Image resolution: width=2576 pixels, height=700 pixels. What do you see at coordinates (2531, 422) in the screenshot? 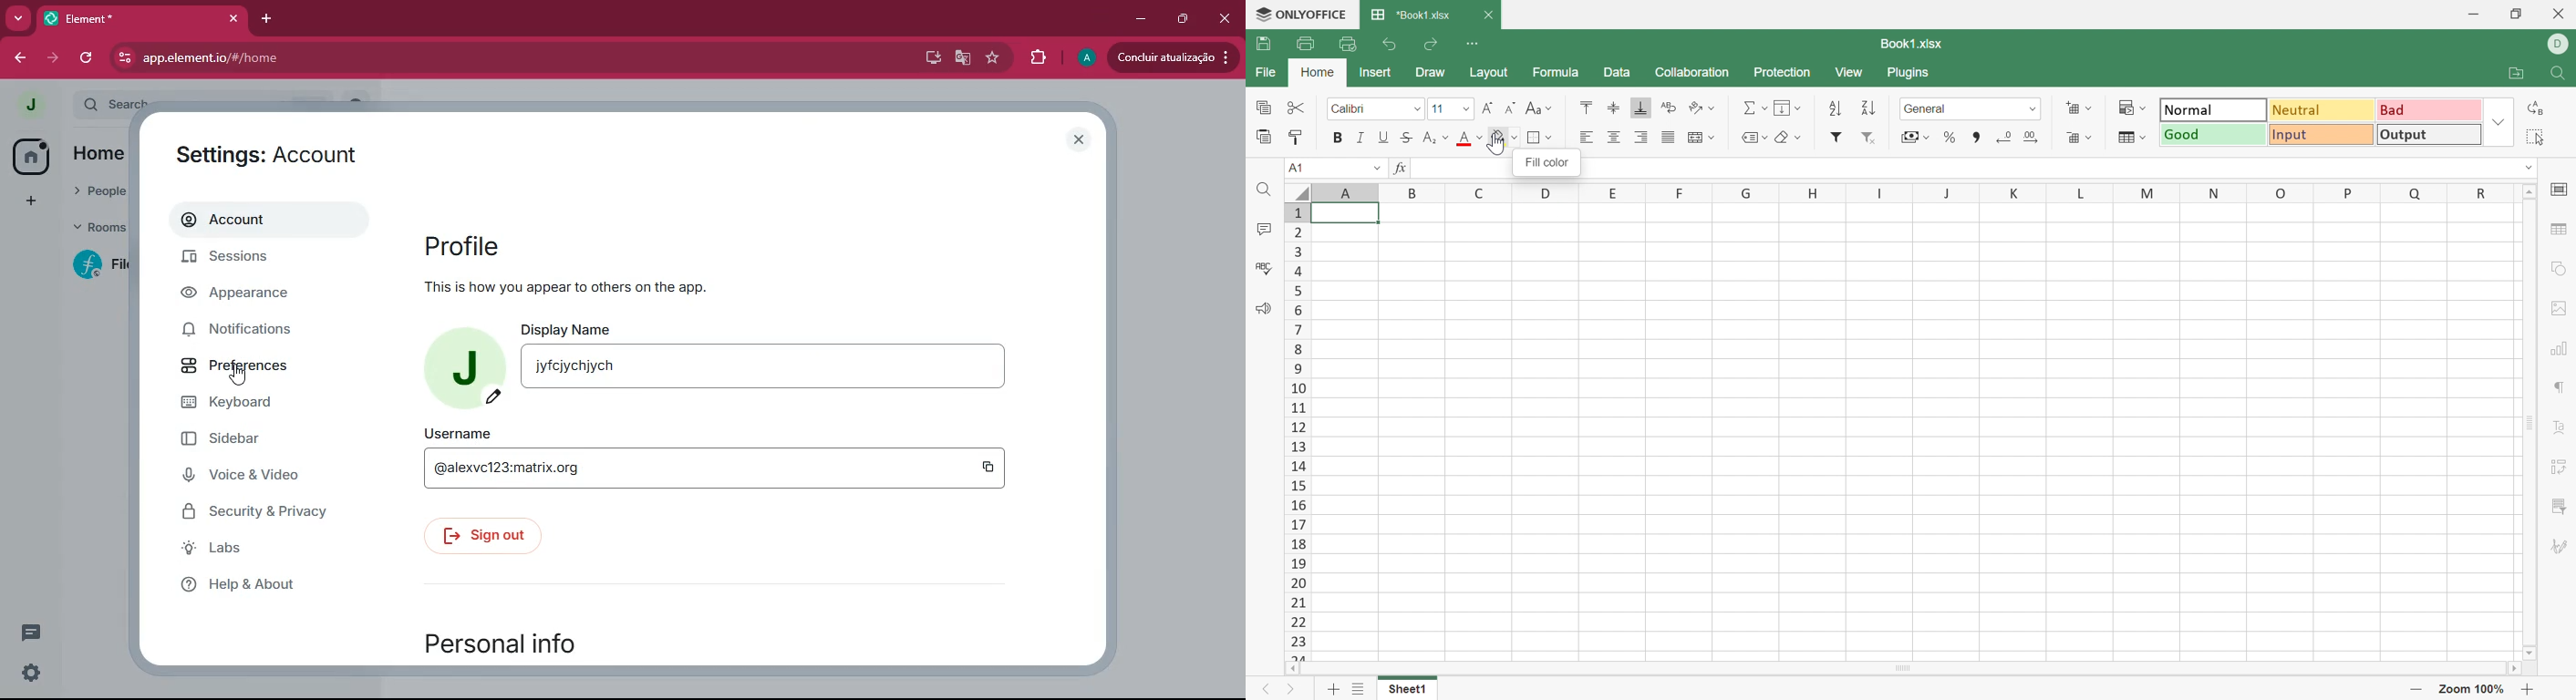
I see `Scroll Bar` at bounding box center [2531, 422].